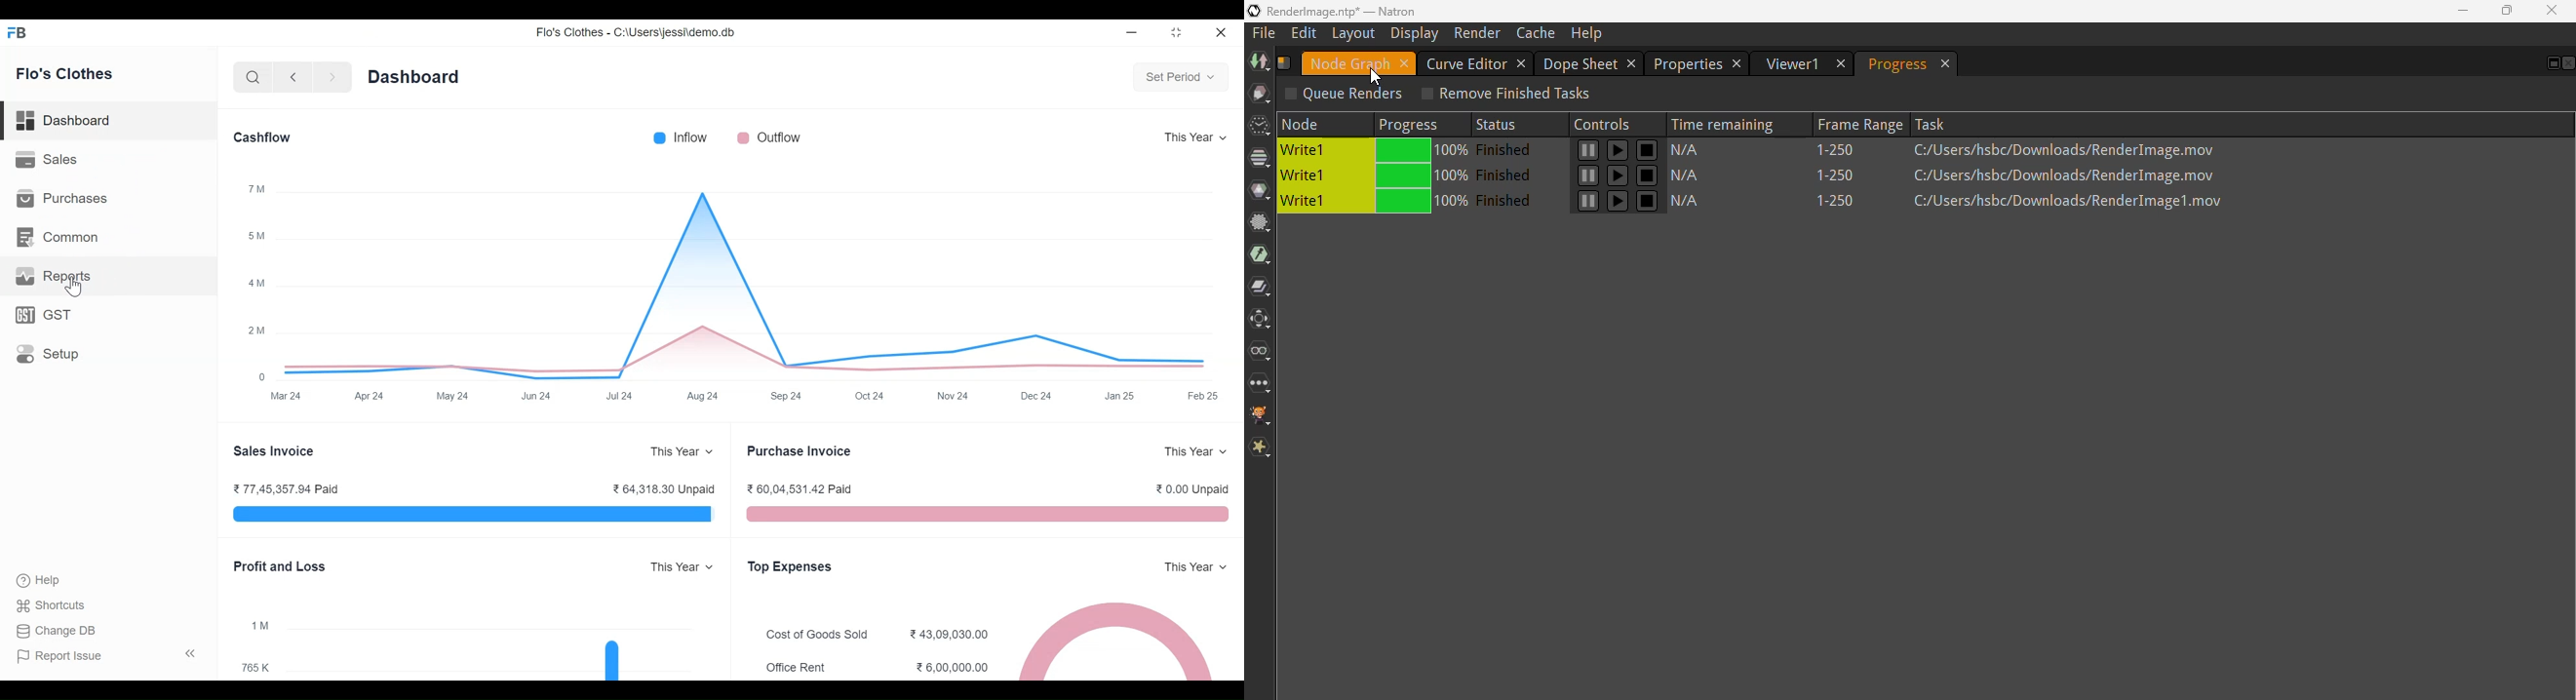 Image resolution: width=2576 pixels, height=700 pixels. Describe the element at coordinates (257, 189) in the screenshot. I see `™` at that location.